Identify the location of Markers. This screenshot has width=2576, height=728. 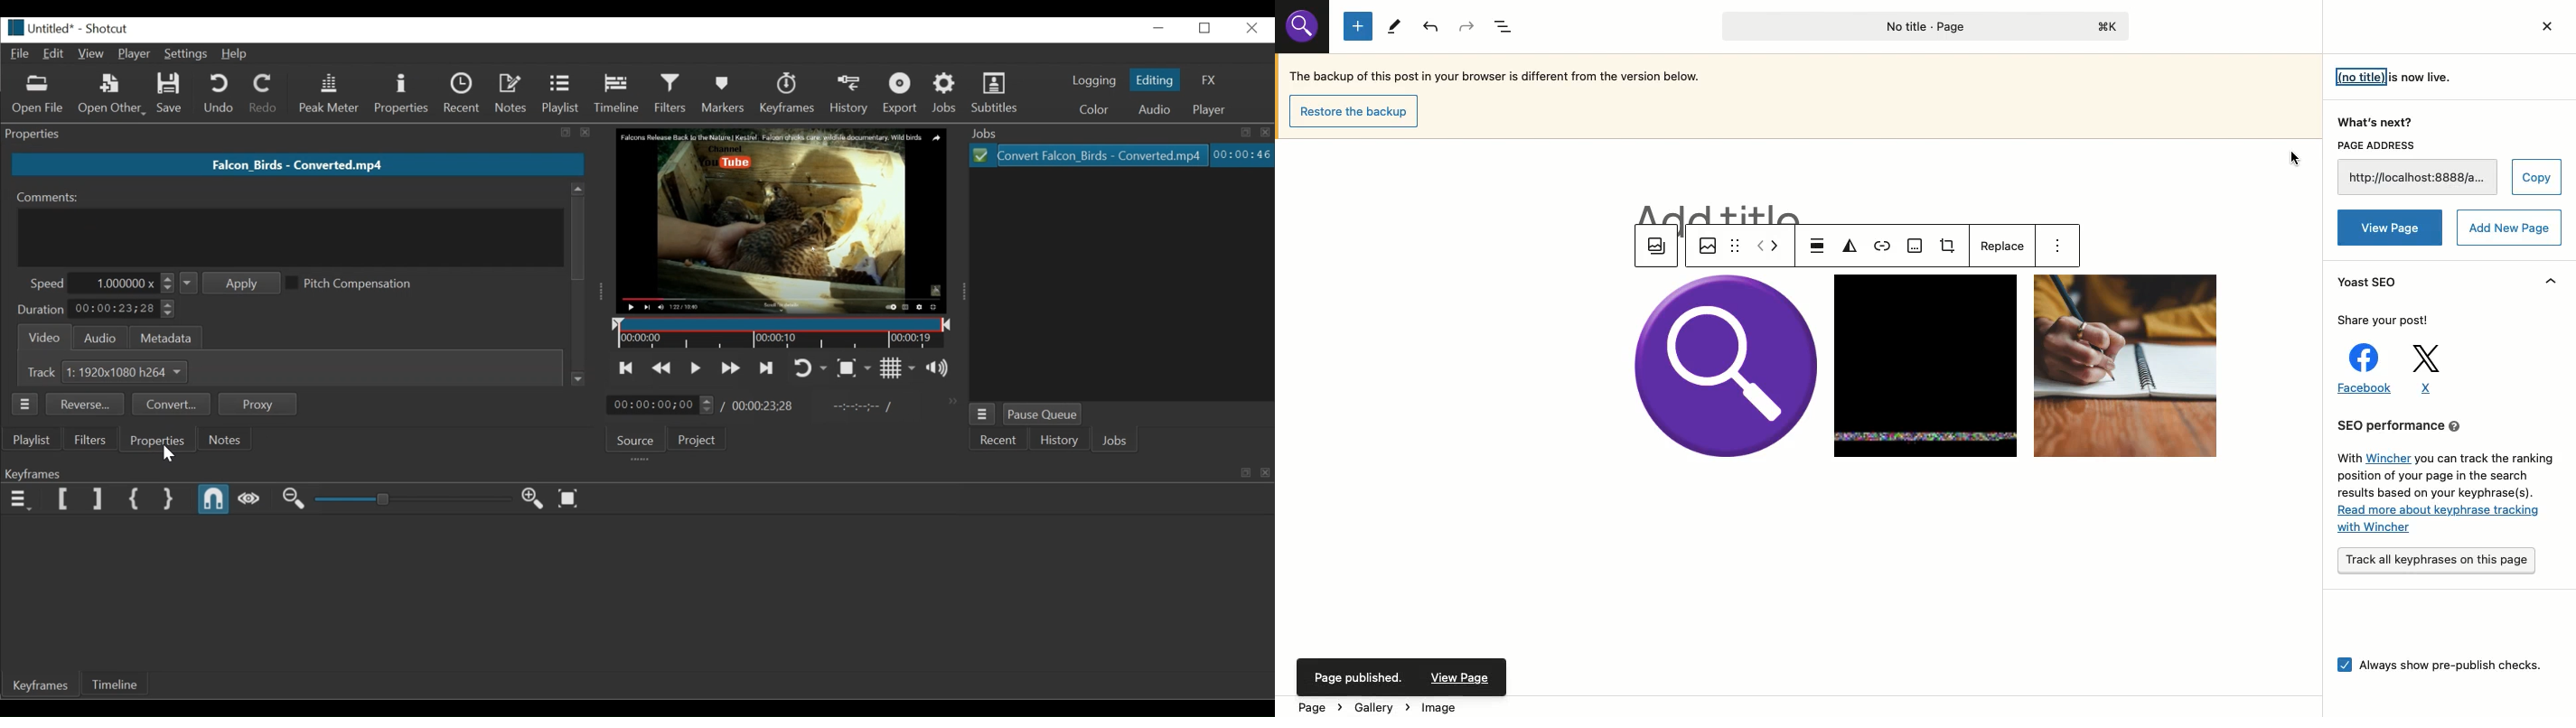
(727, 94).